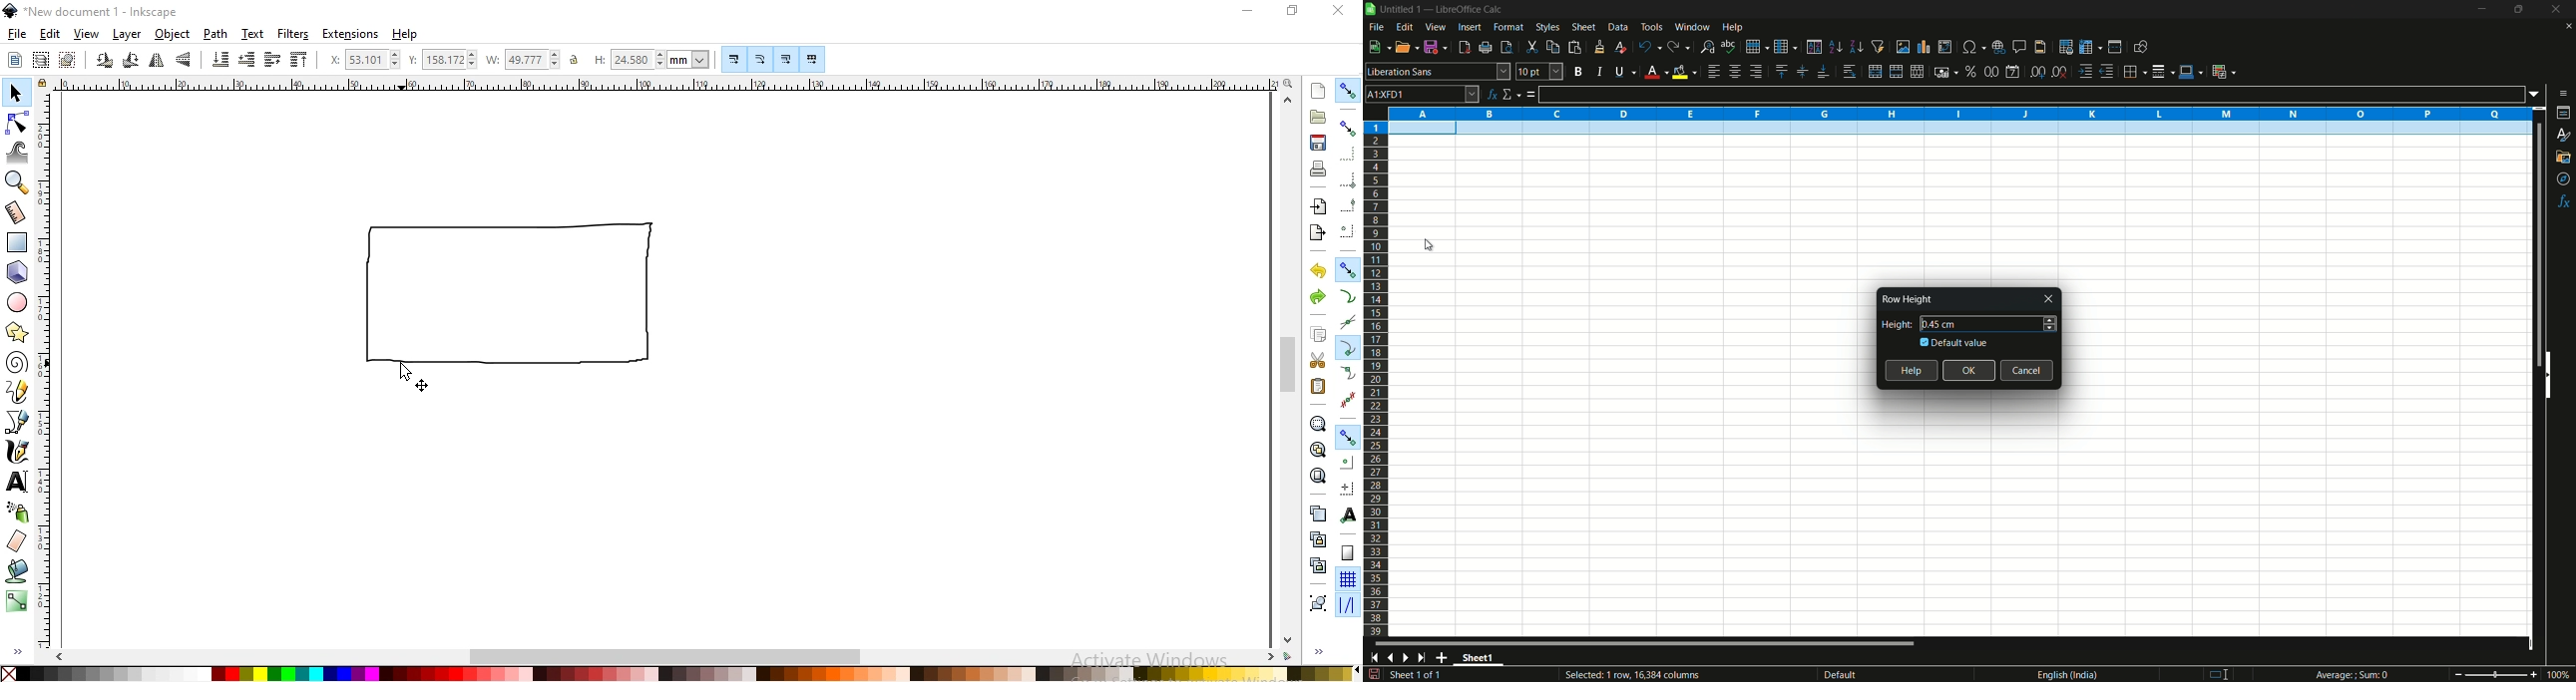 The image size is (2576, 700). What do you see at coordinates (2553, 374) in the screenshot?
I see `hide sidebar` at bounding box center [2553, 374].